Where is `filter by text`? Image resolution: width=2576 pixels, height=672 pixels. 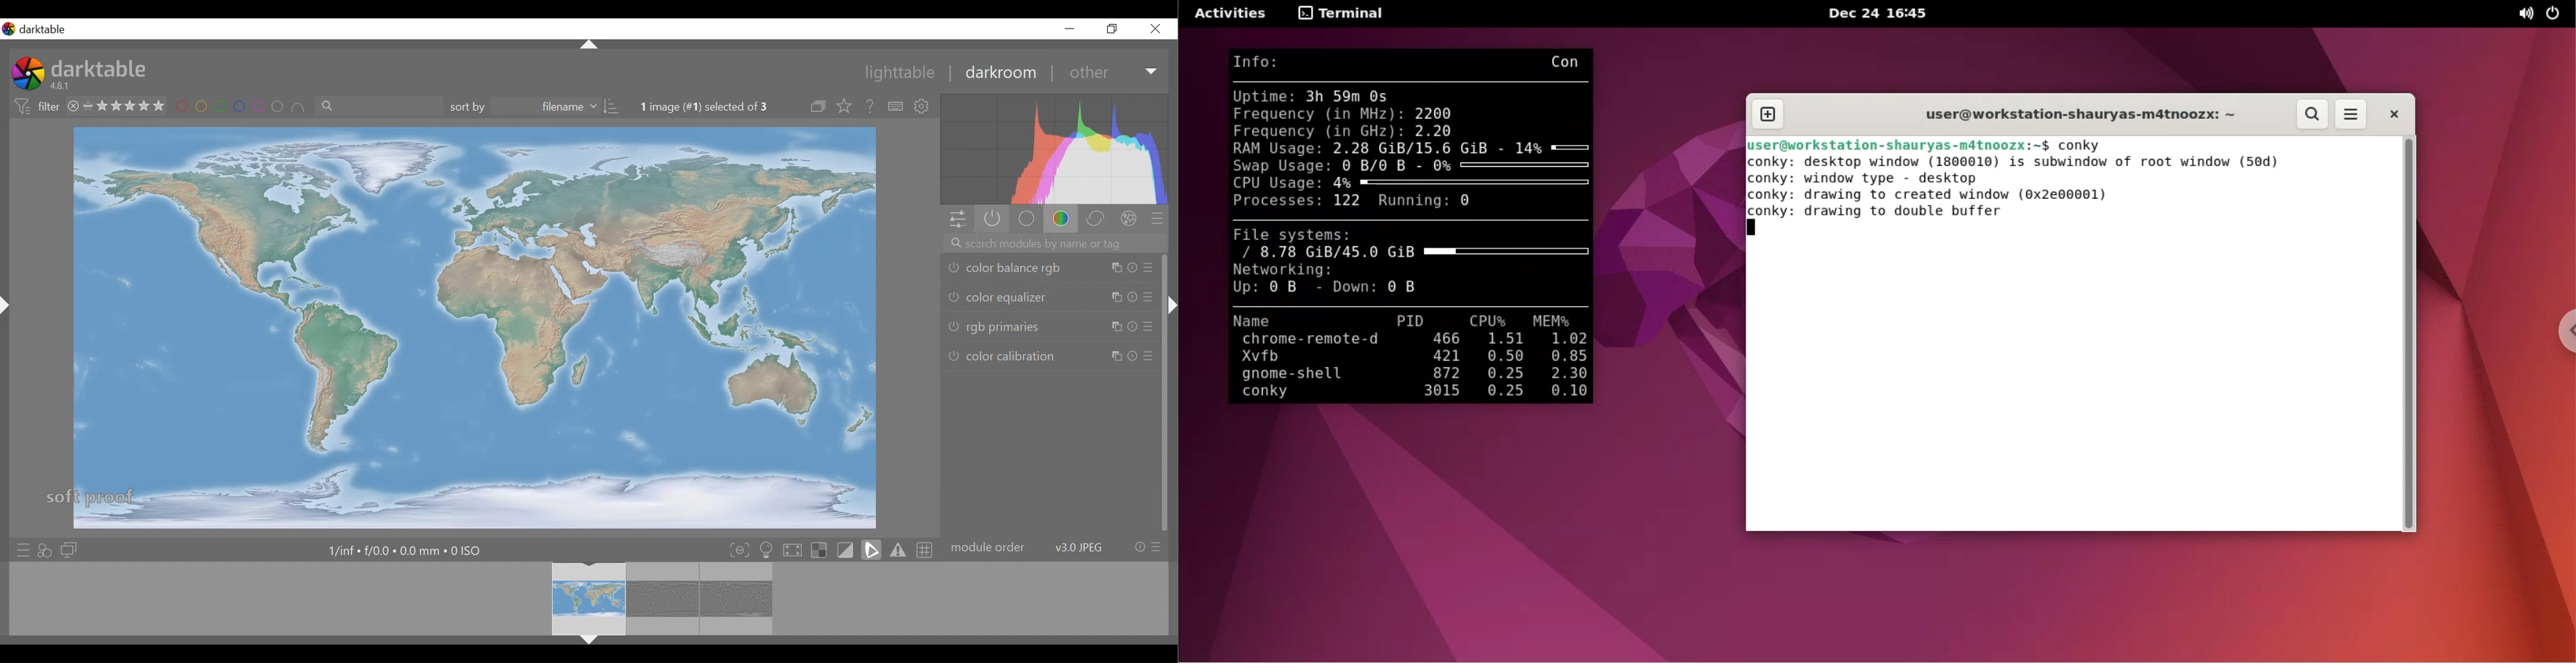 filter by text is located at coordinates (379, 108).